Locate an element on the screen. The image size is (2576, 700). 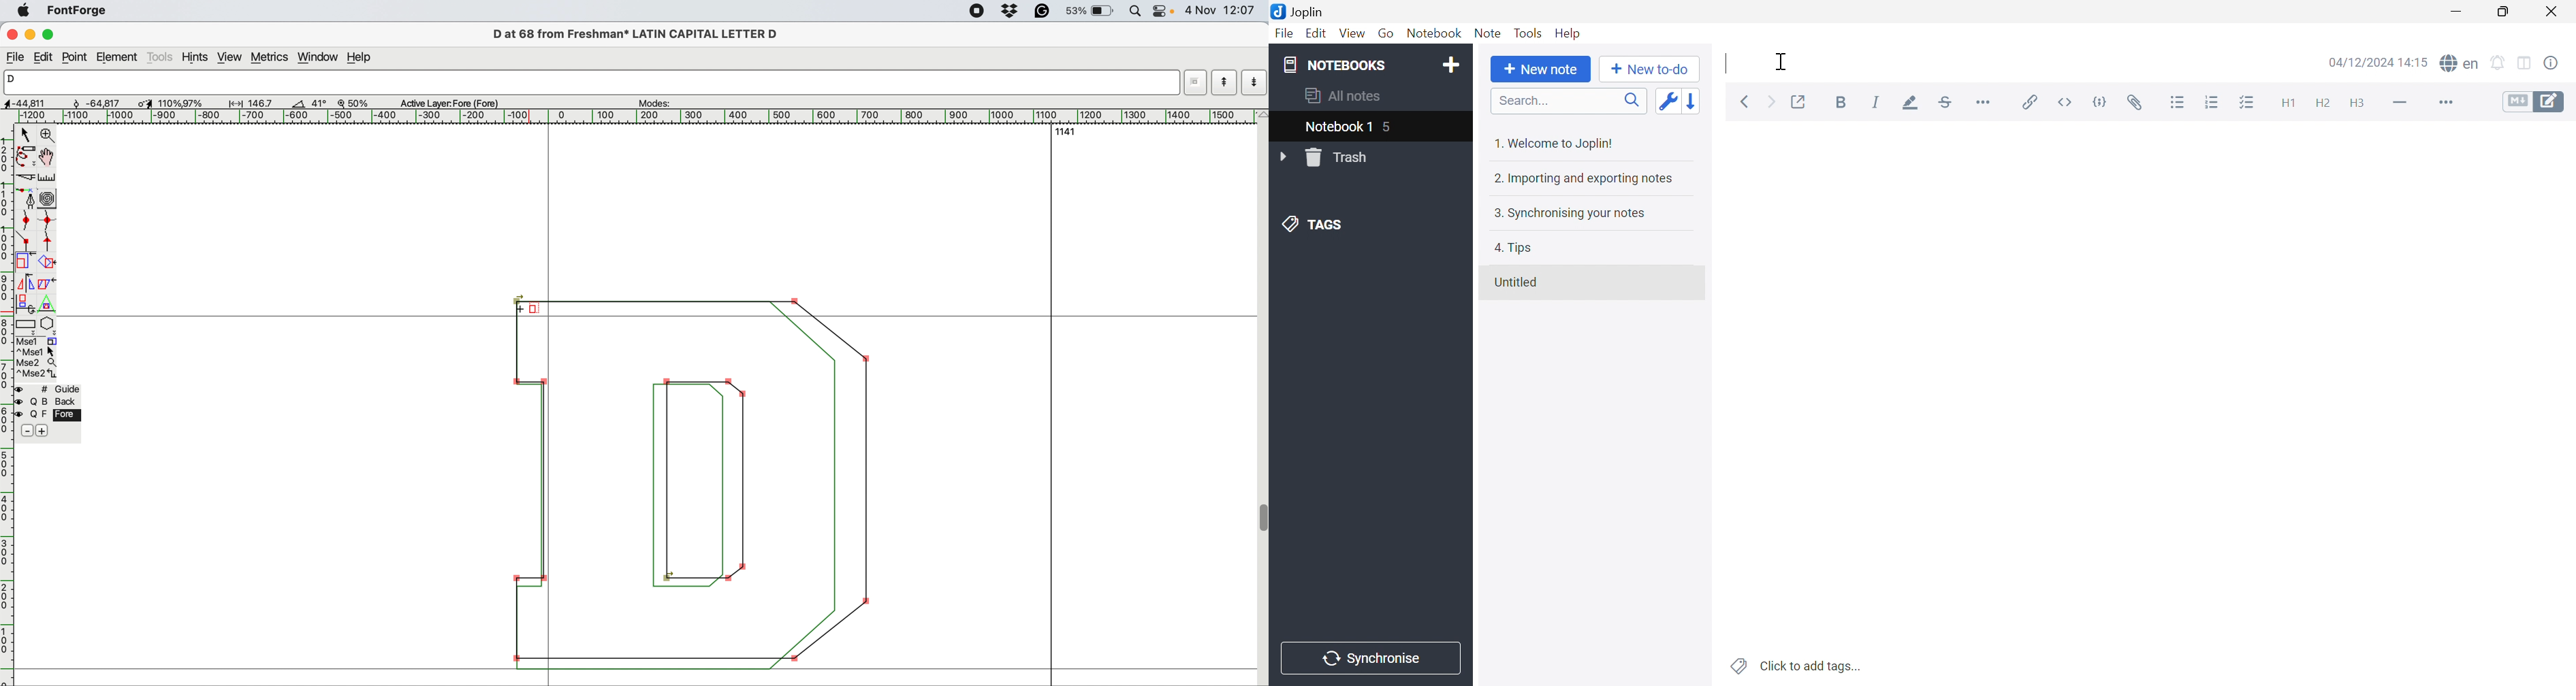
Back is located at coordinates (1745, 103).